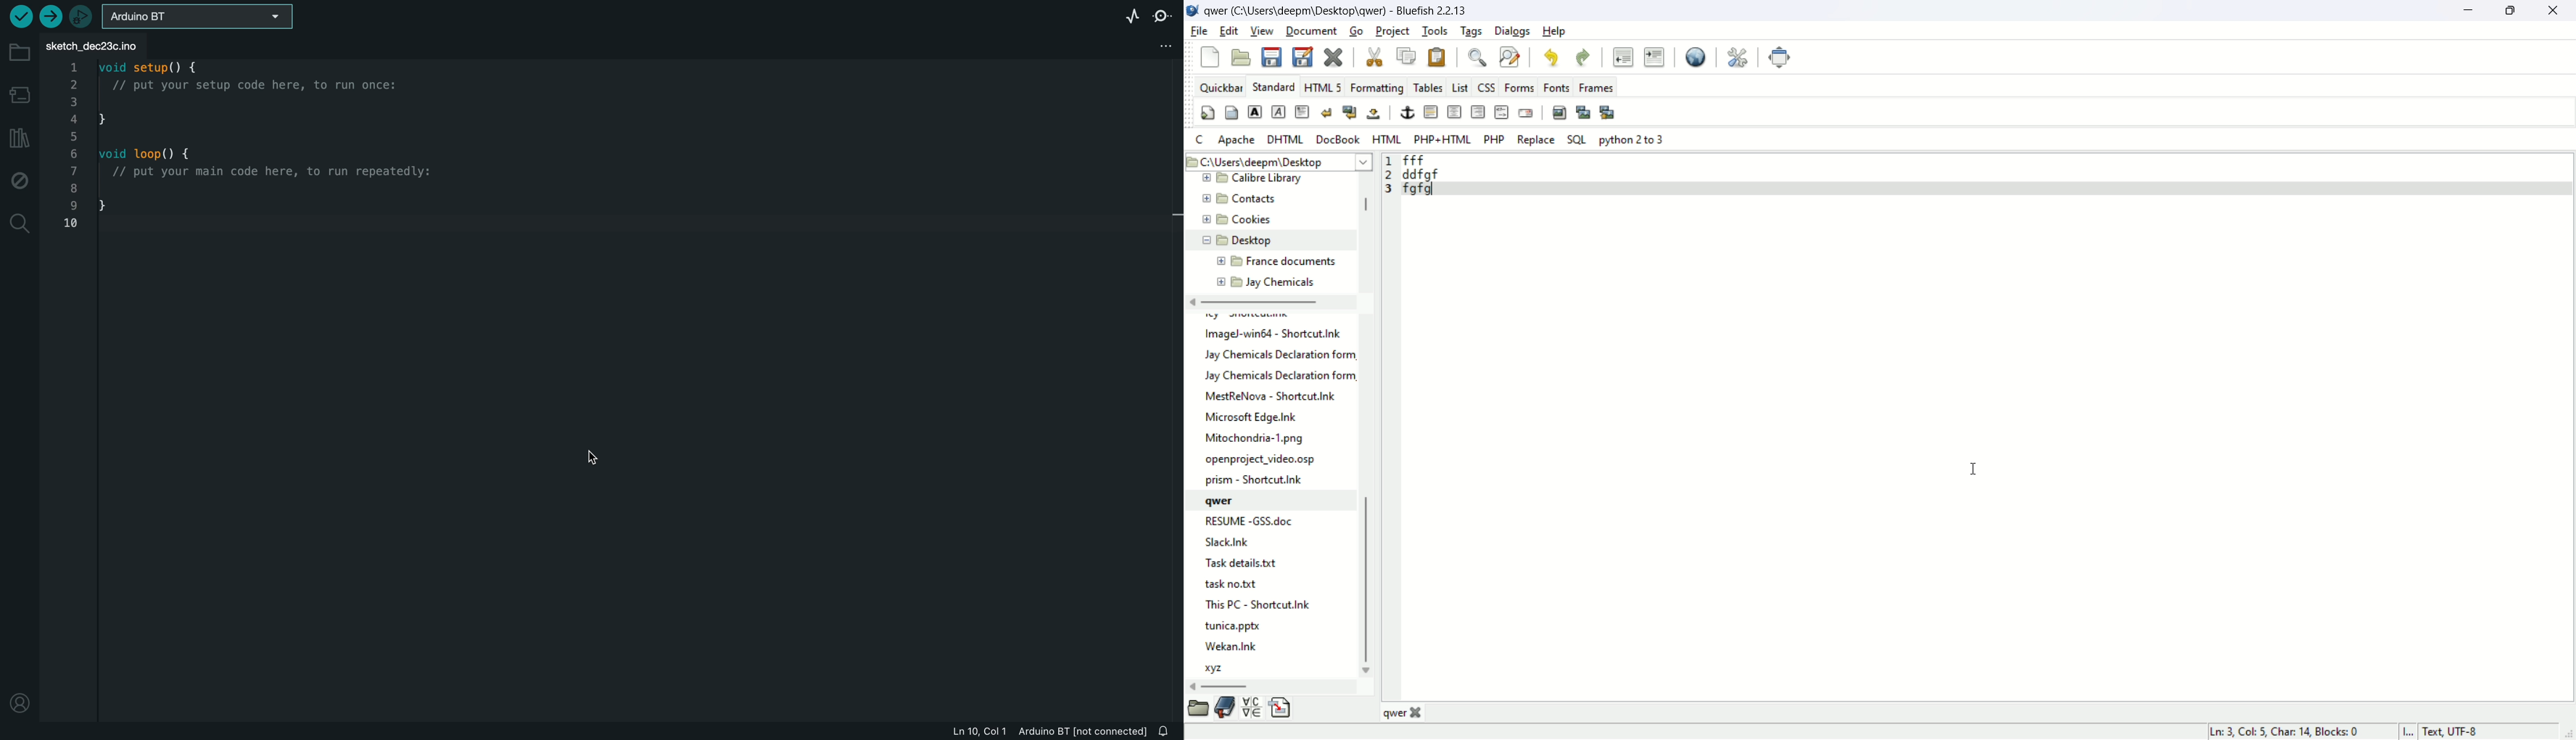 Image resolution: width=2576 pixels, height=756 pixels. What do you see at coordinates (1162, 16) in the screenshot?
I see `serial monitor` at bounding box center [1162, 16].